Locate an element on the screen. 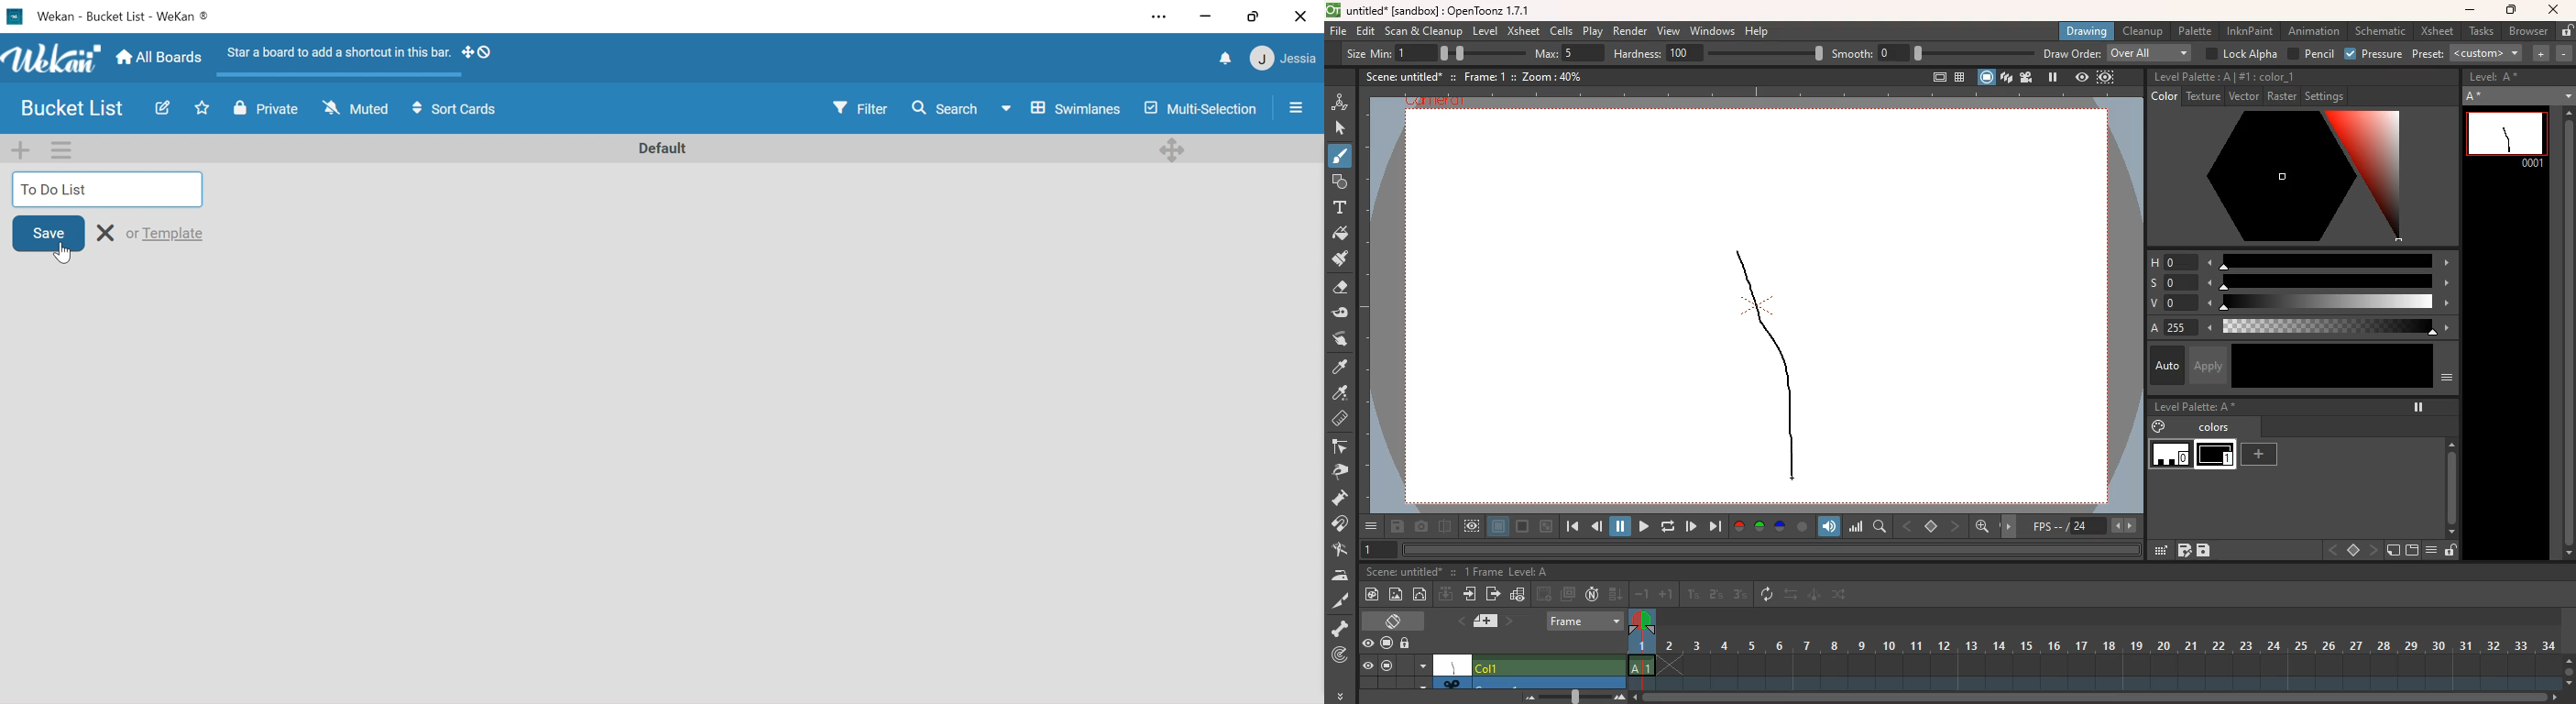 Image resolution: width=2576 pixels, height=728 pixels. down arrow is located at coordinates (1421, 684).